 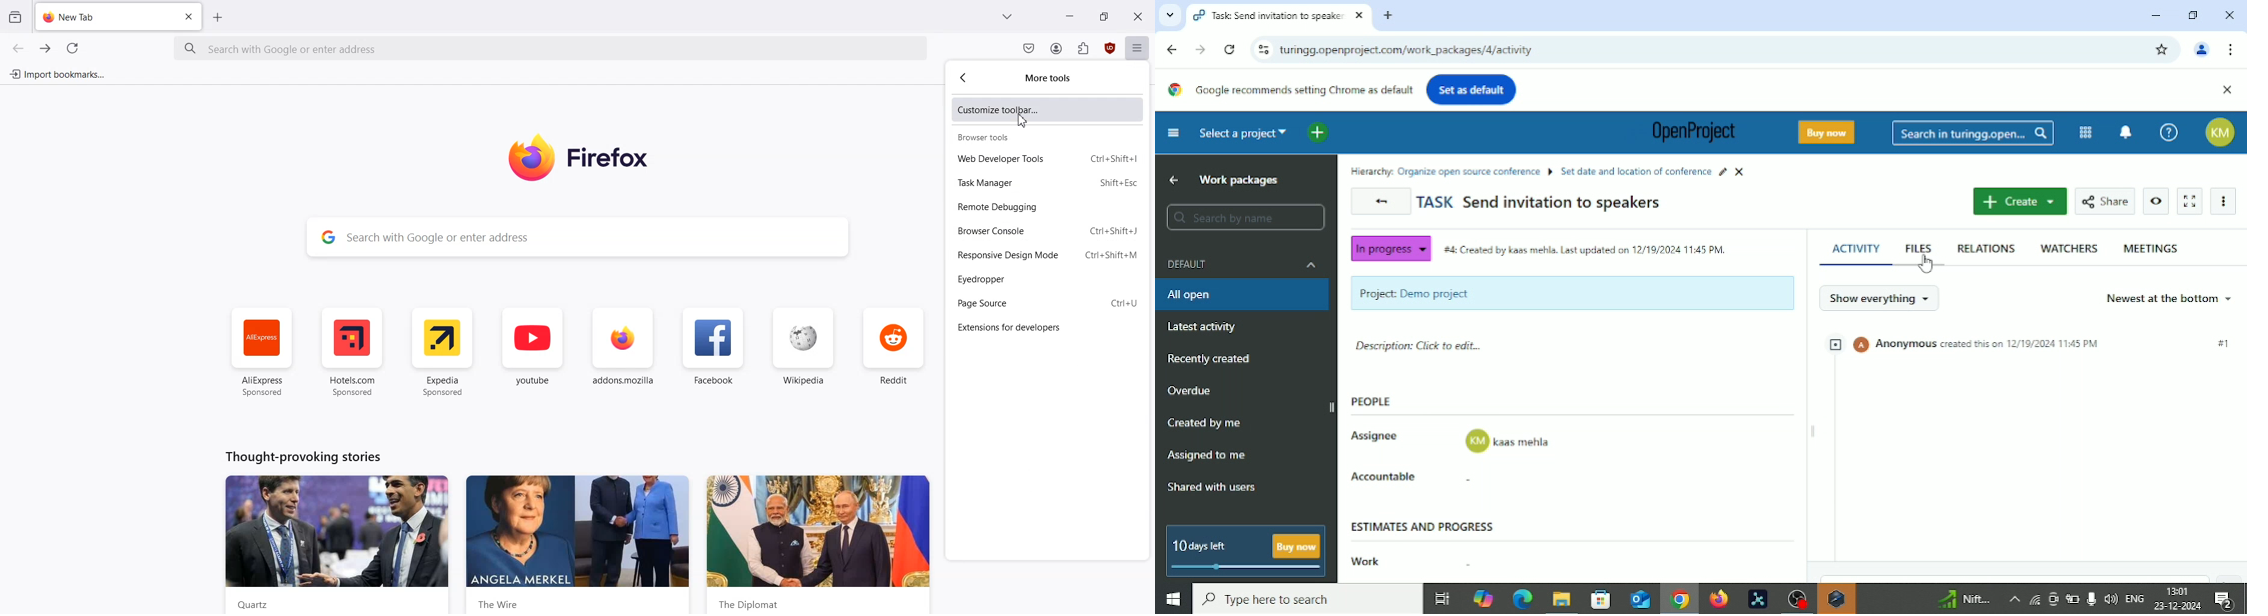 What do you see at coordinates (1378, 434) in the screenshot?
I see `Assignee` at bounding box center [1378, 434].